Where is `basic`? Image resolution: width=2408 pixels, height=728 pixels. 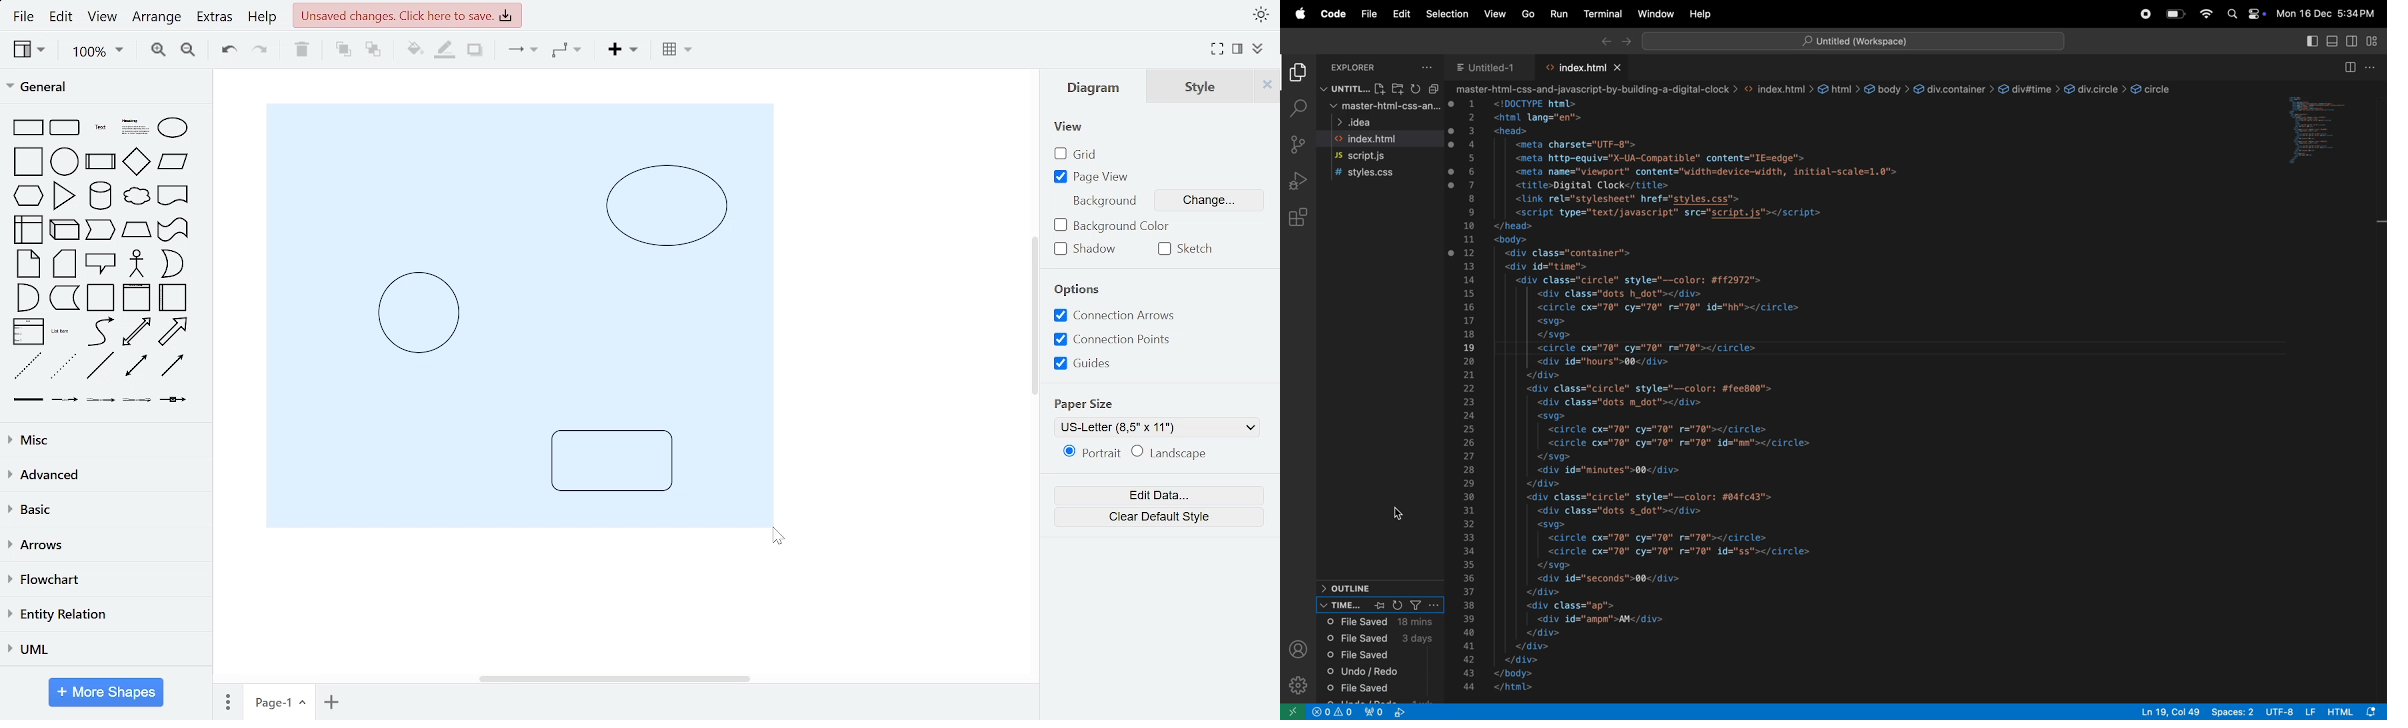 basic is located at coordinates (101, 511).